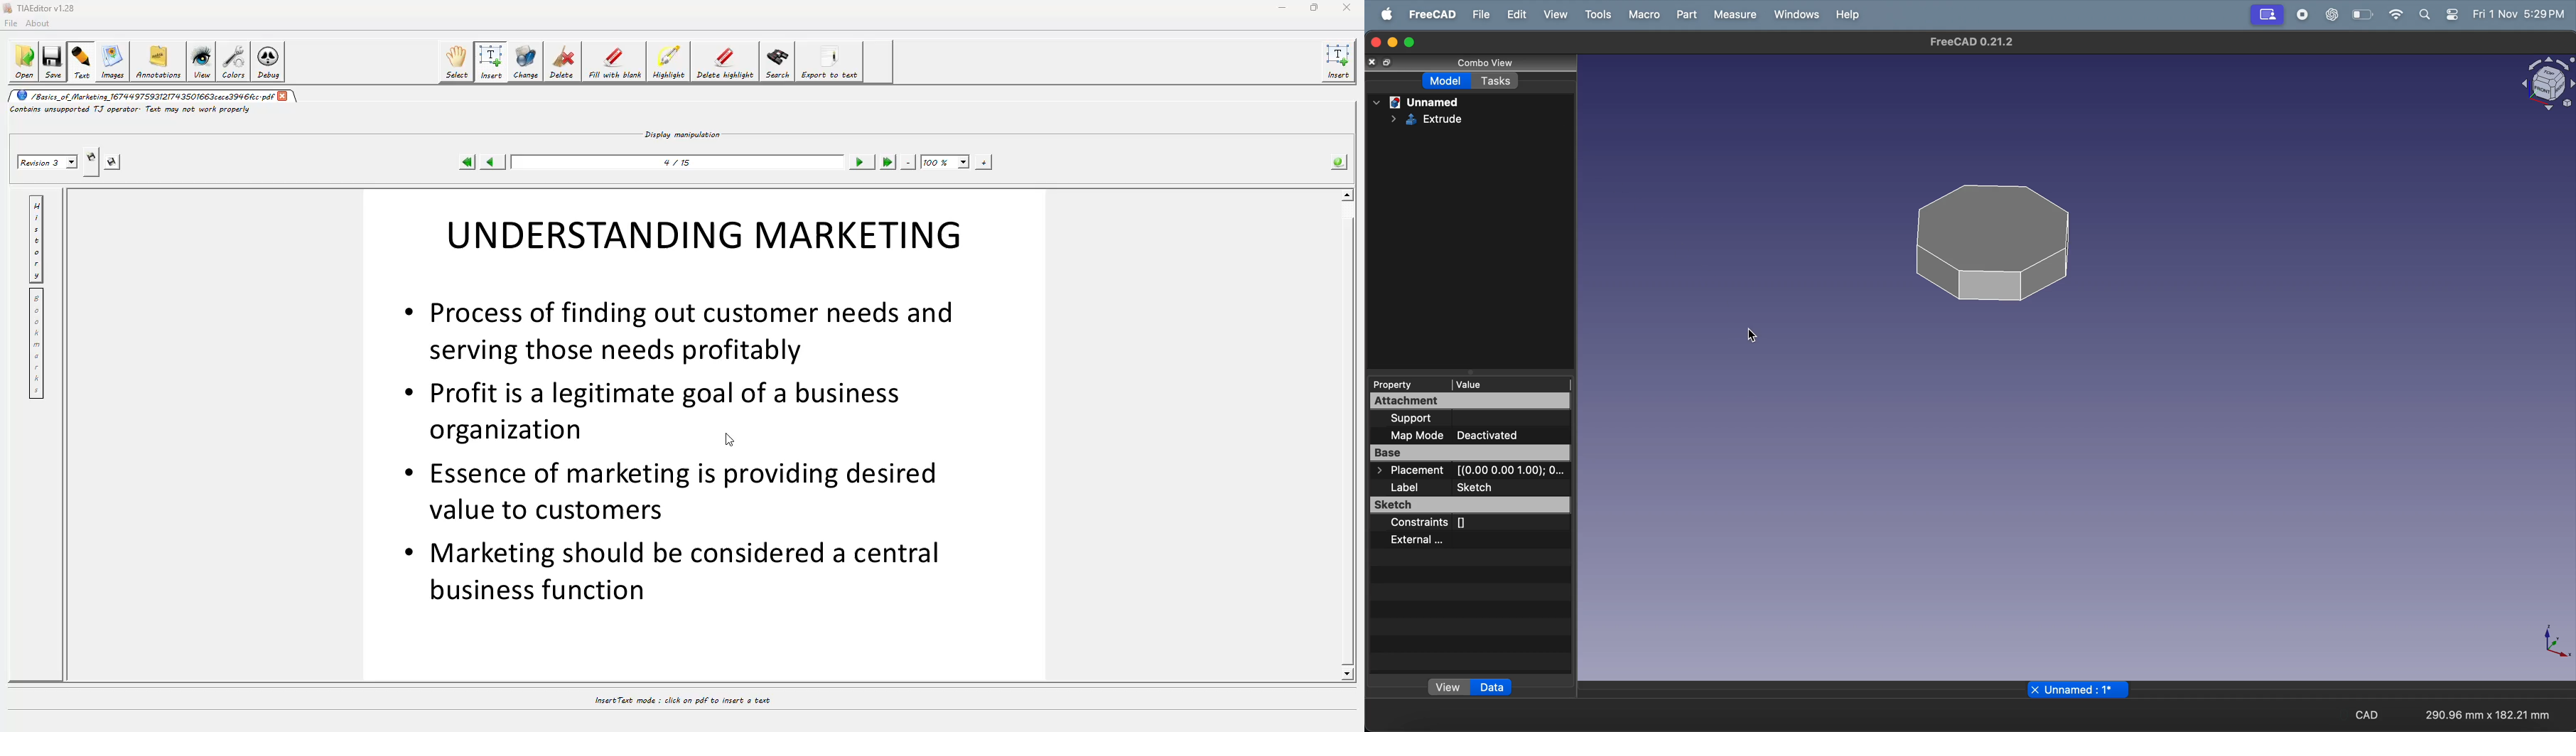 Image resolution: width=2576 pixels, height=756 pixels. Describe the element at coordinates (1555, 14) in the screenshot. I see `view` at that location.